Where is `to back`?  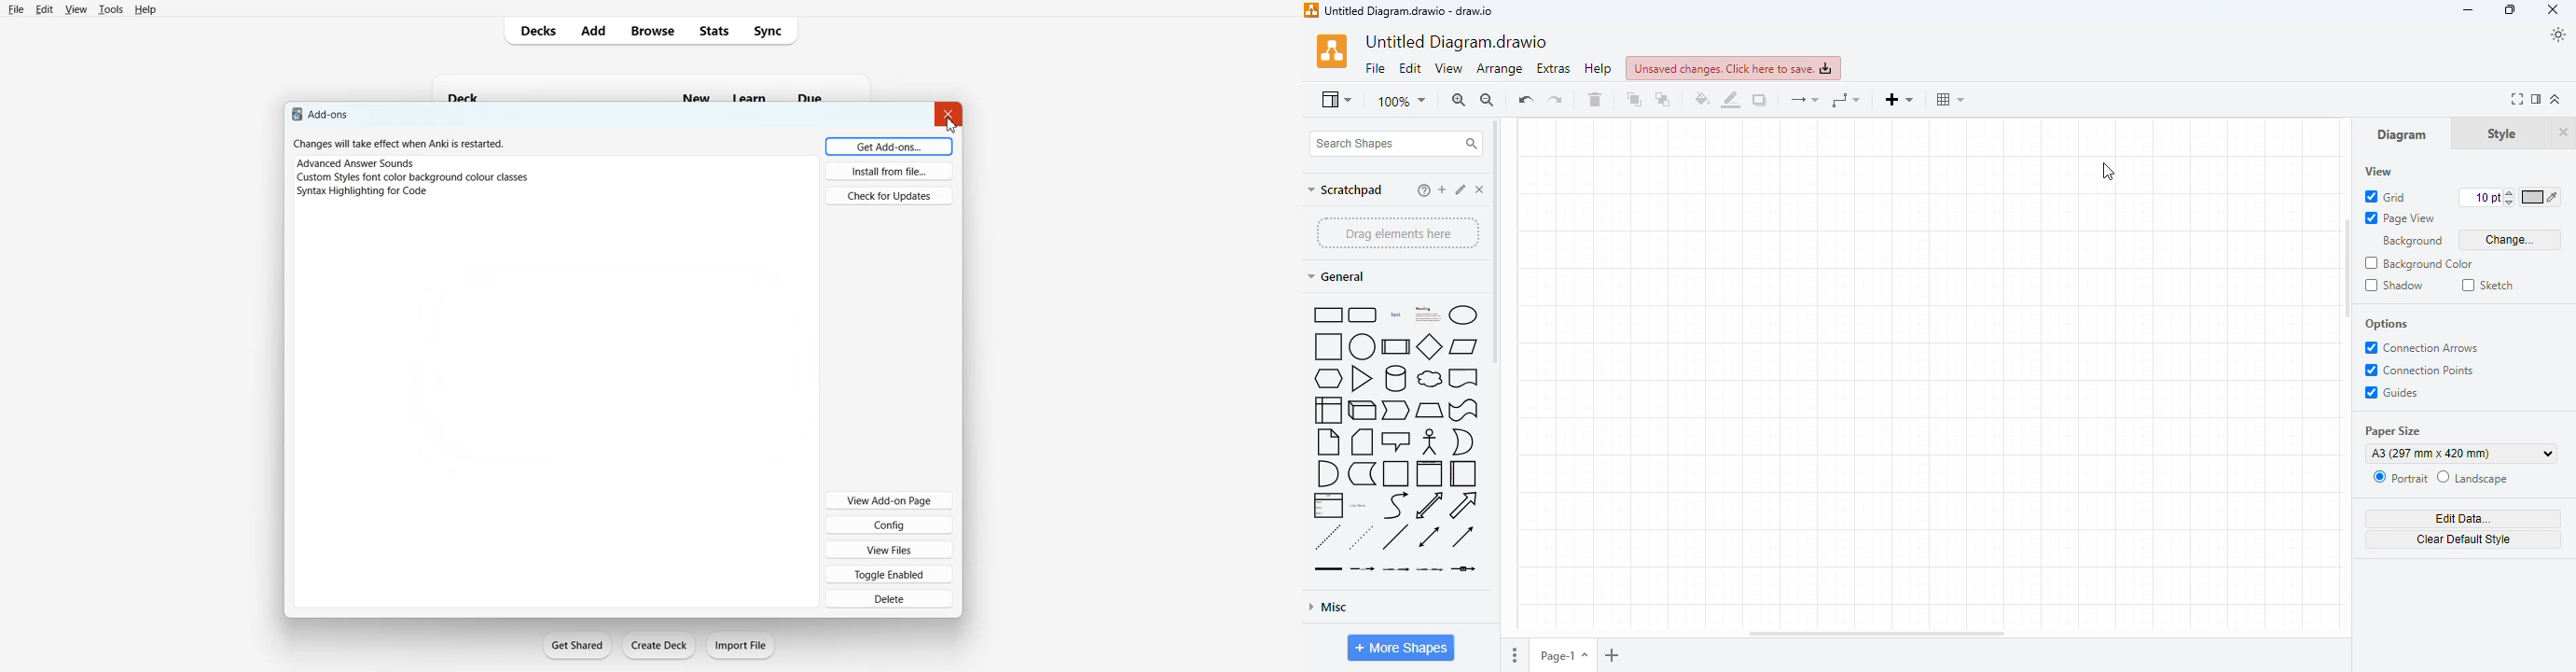
to back is located at coordinates (1664, 99).